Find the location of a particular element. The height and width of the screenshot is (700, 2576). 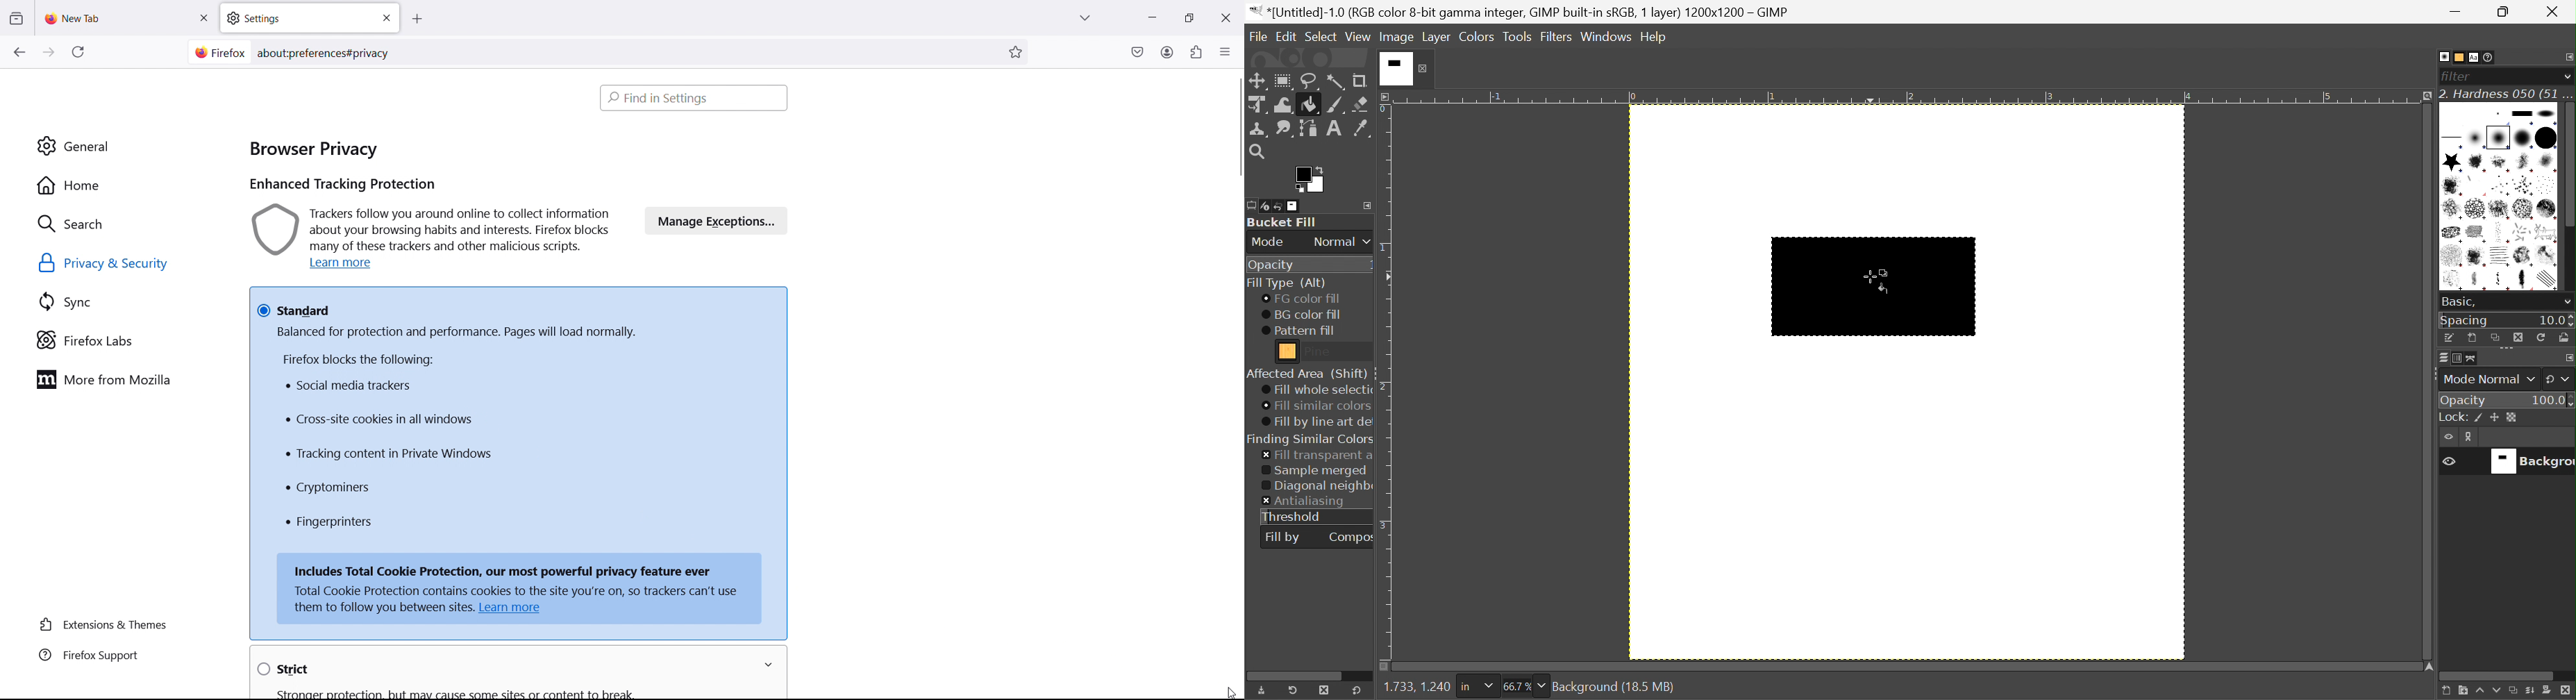

Chalk 02 is located at coordinates (2522, 209).